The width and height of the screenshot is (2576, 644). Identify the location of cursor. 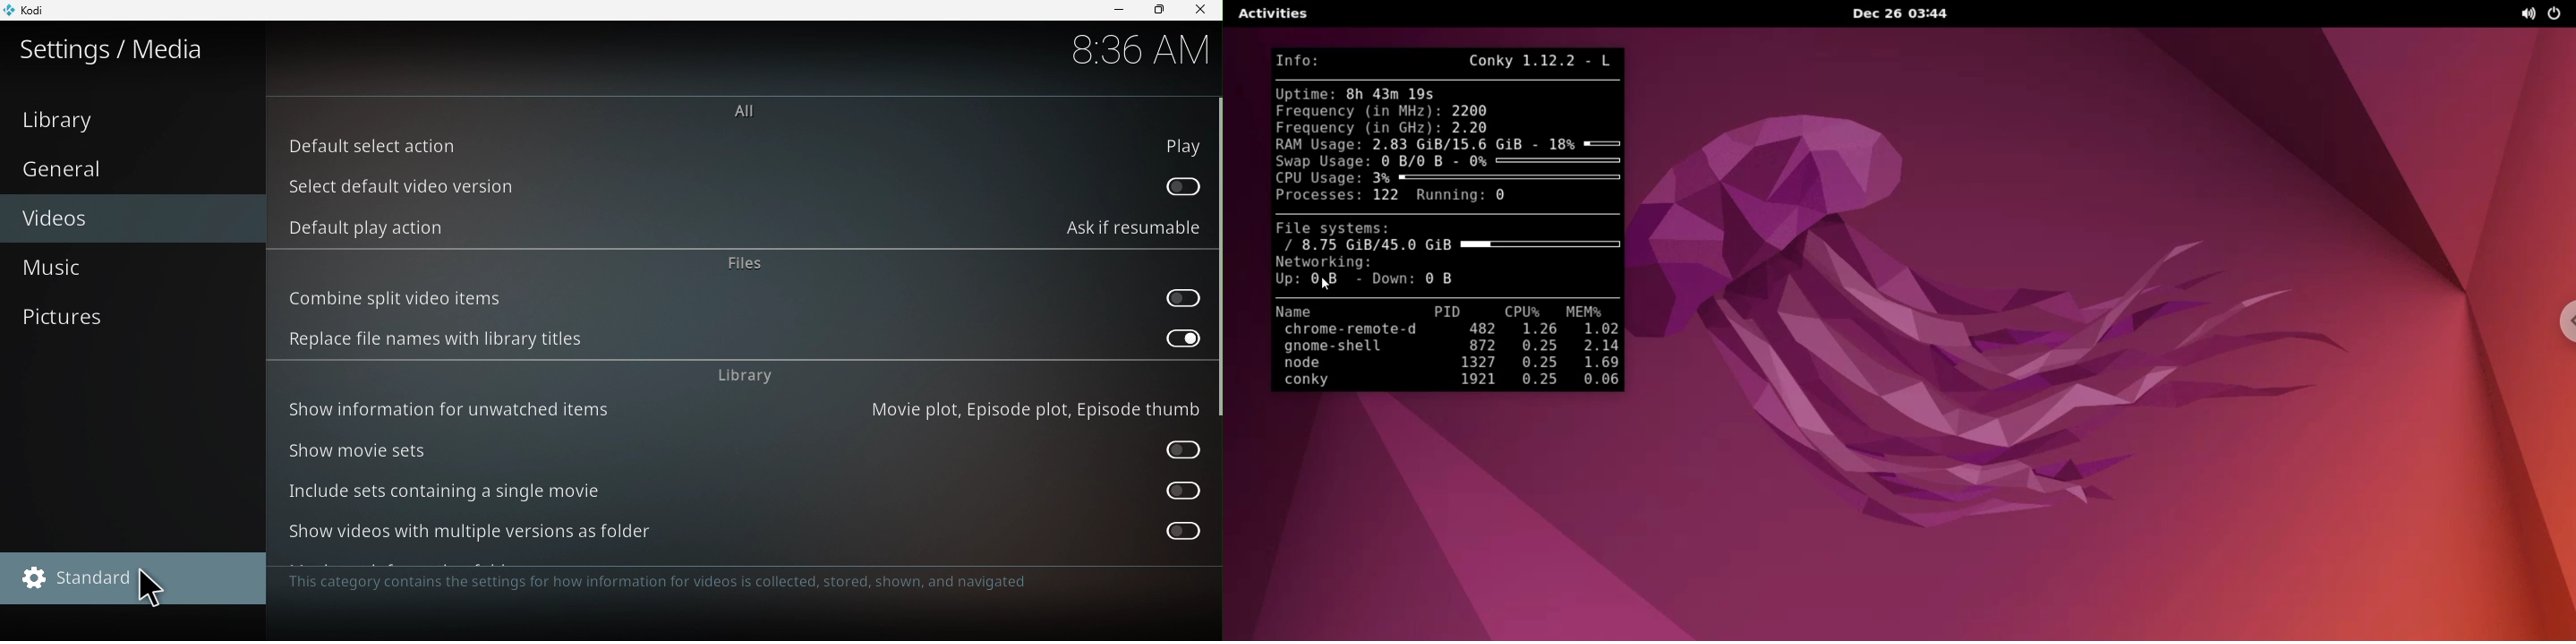
(155, 592).